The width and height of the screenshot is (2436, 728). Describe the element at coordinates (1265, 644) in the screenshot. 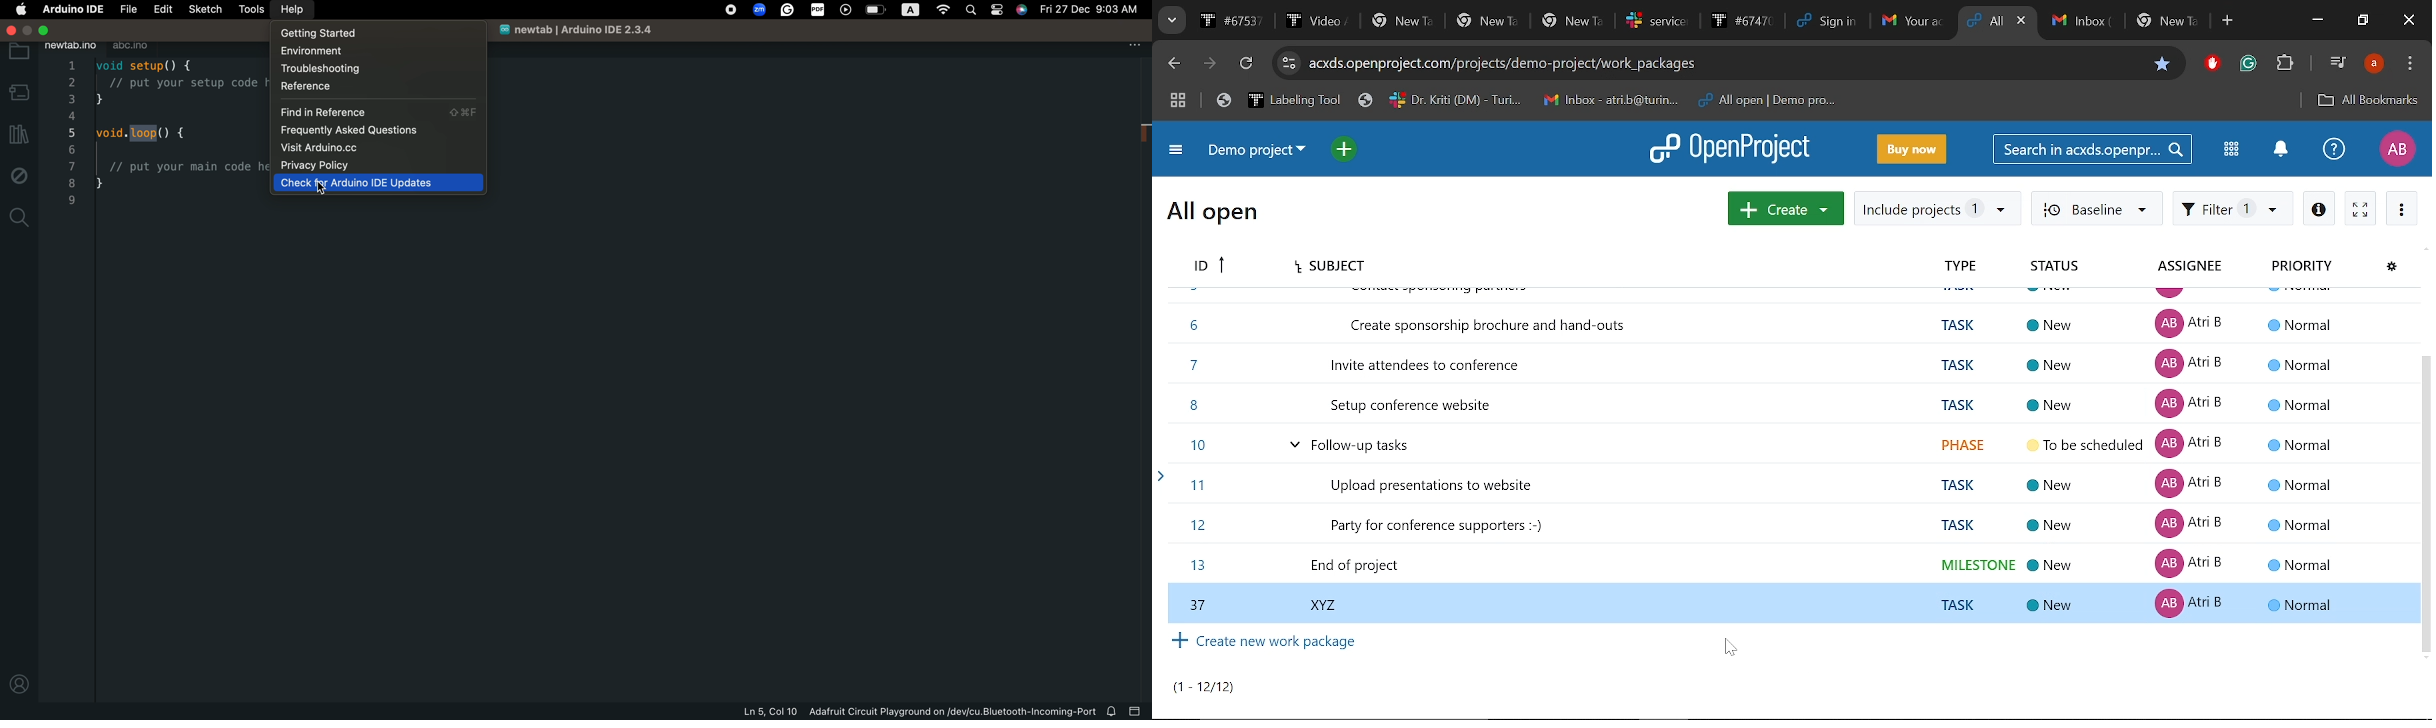

I see `Create new work package` at that location.